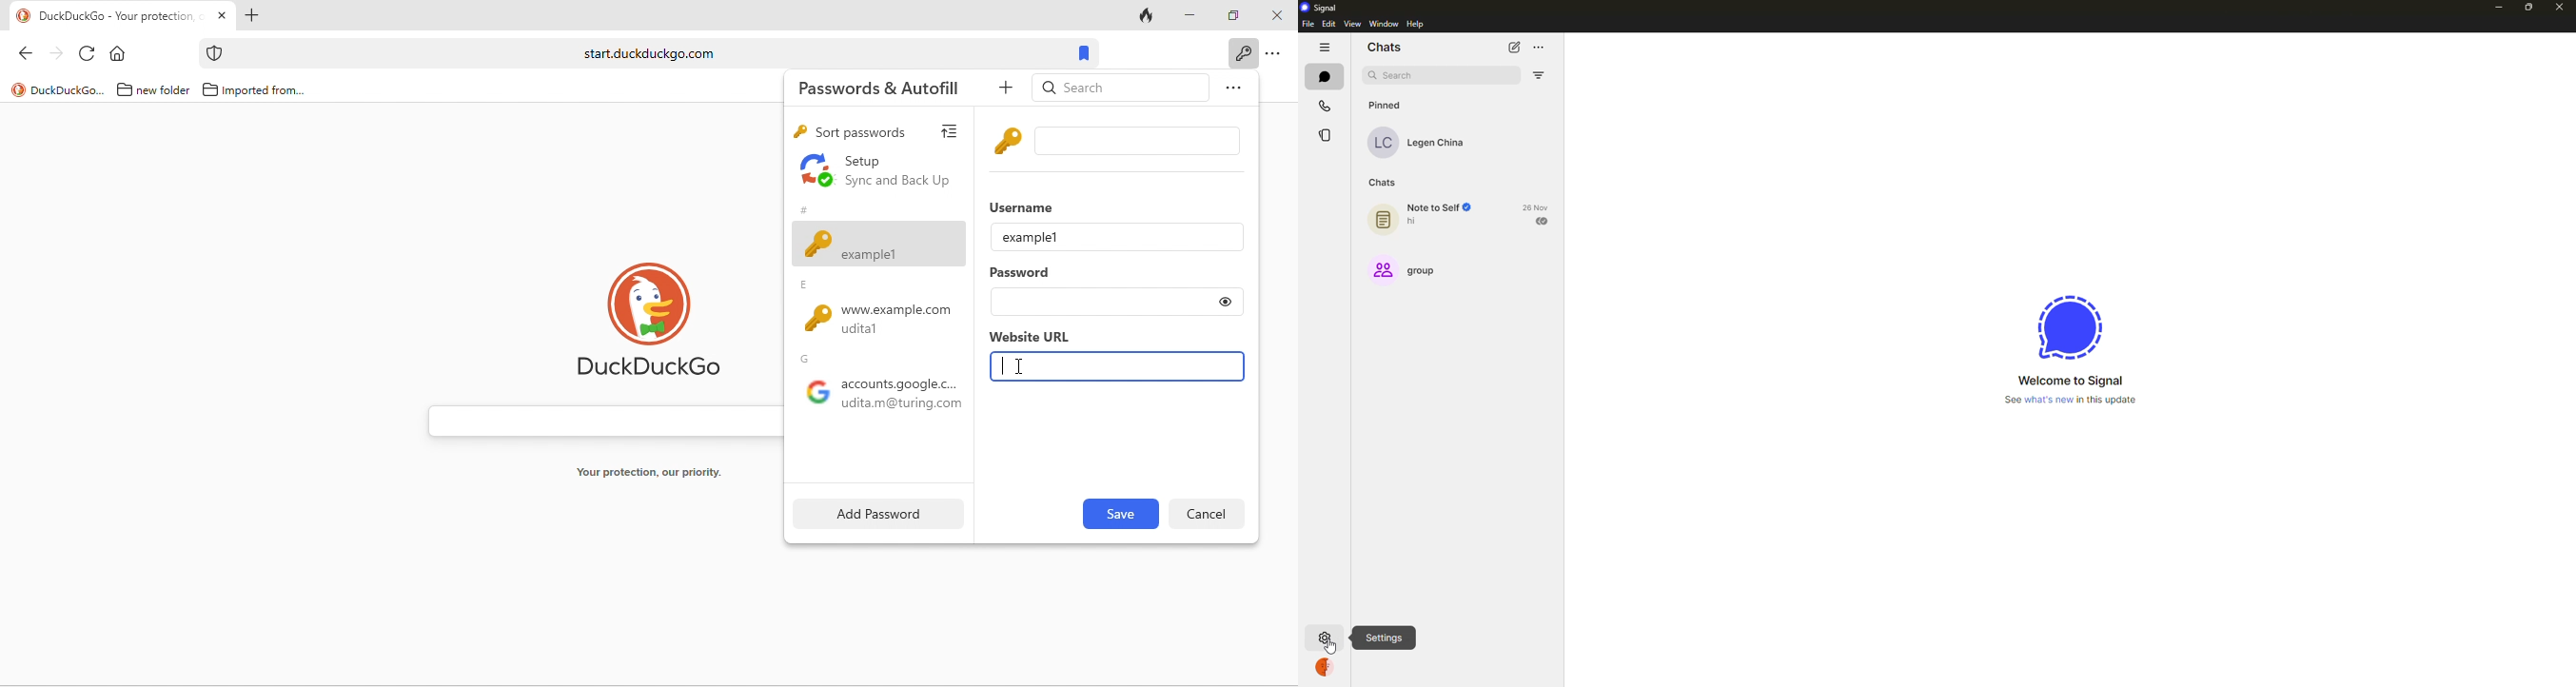  What do you see at coordinates (1021, 369) in the screenshot?
I see `cursor` at bounding box center [1021, 369].